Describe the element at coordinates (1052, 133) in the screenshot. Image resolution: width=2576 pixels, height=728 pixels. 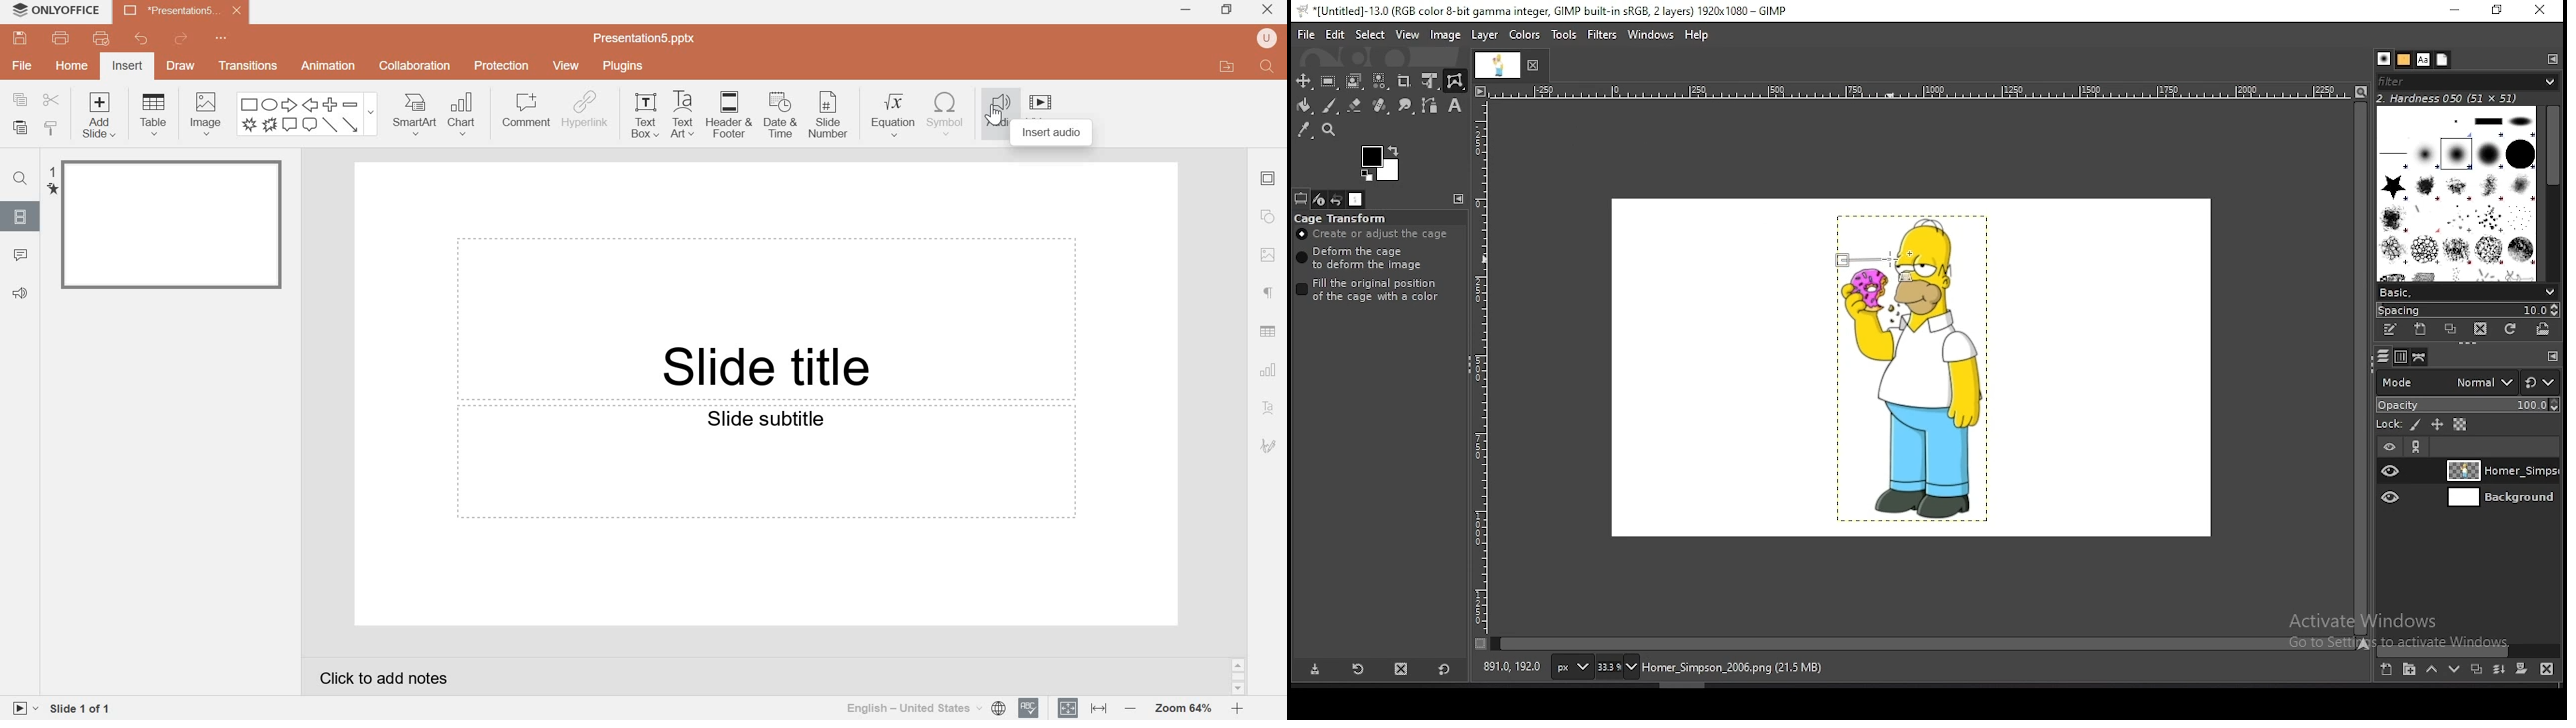
I see `Insert audio` at that location.